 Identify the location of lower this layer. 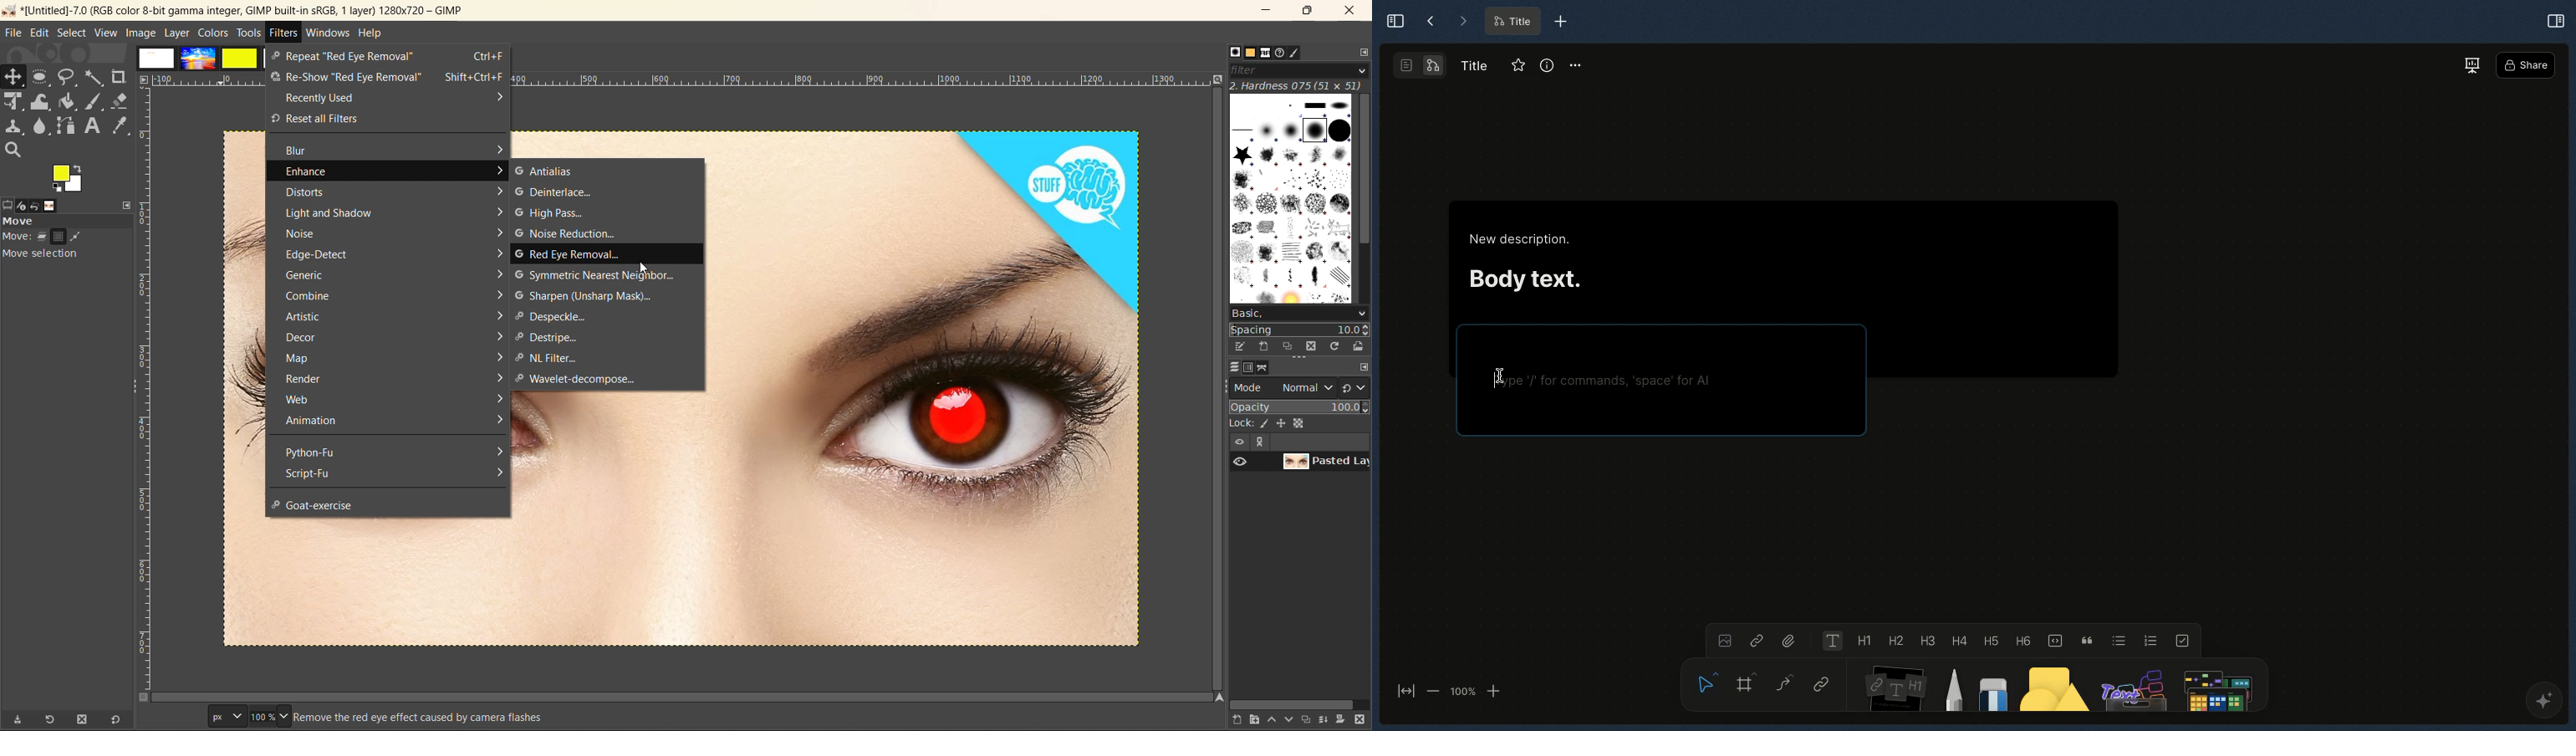
(1287, 723).